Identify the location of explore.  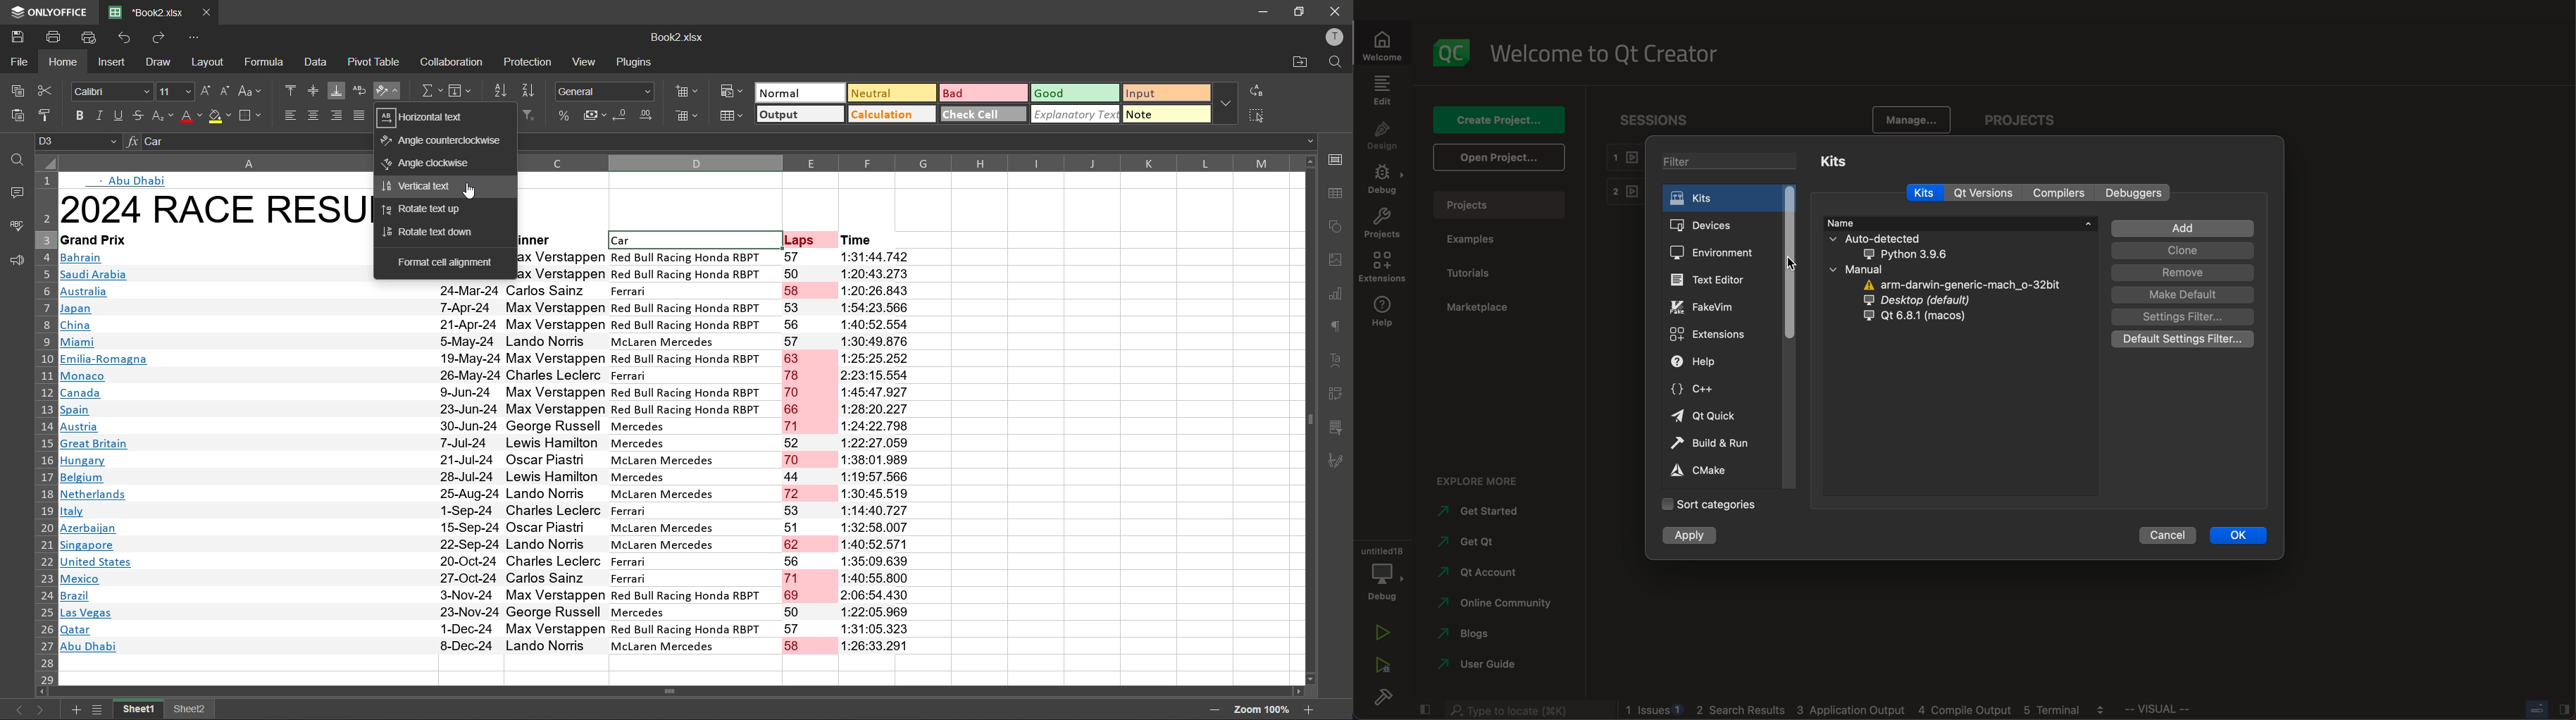
(1477, 477).